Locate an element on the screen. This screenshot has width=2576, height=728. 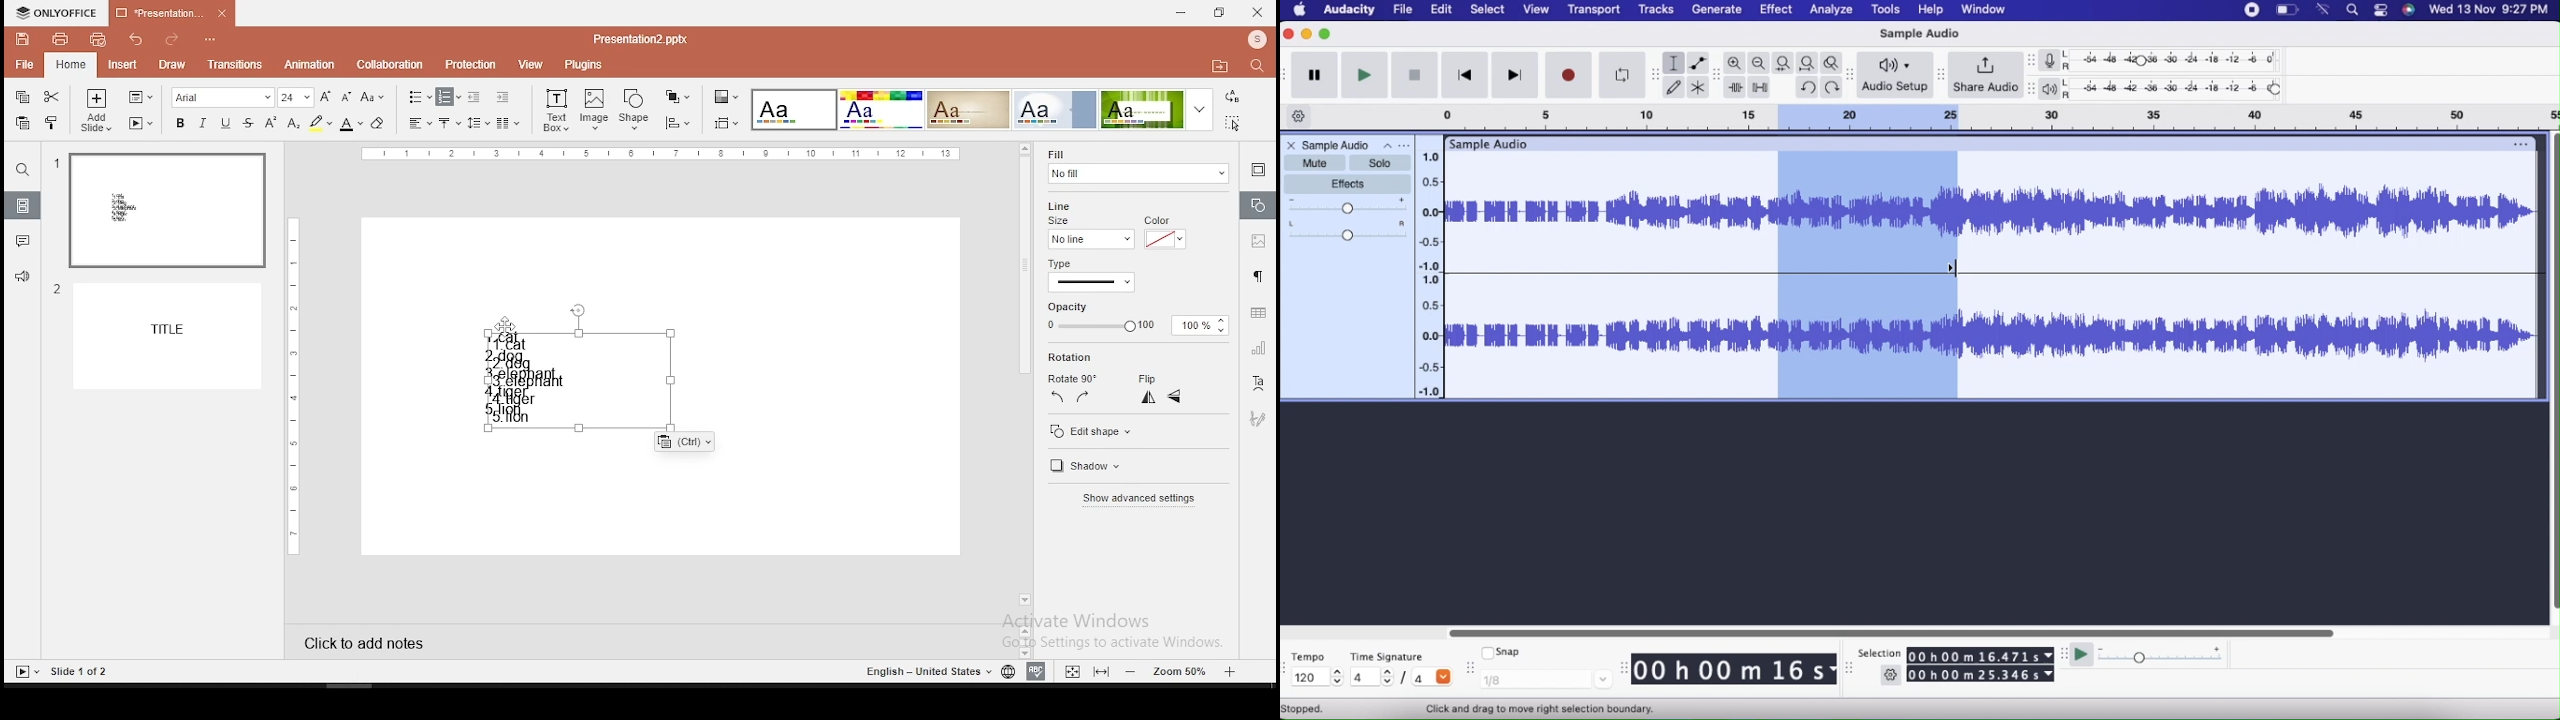
minimize is located at coordinates (1181, 14).